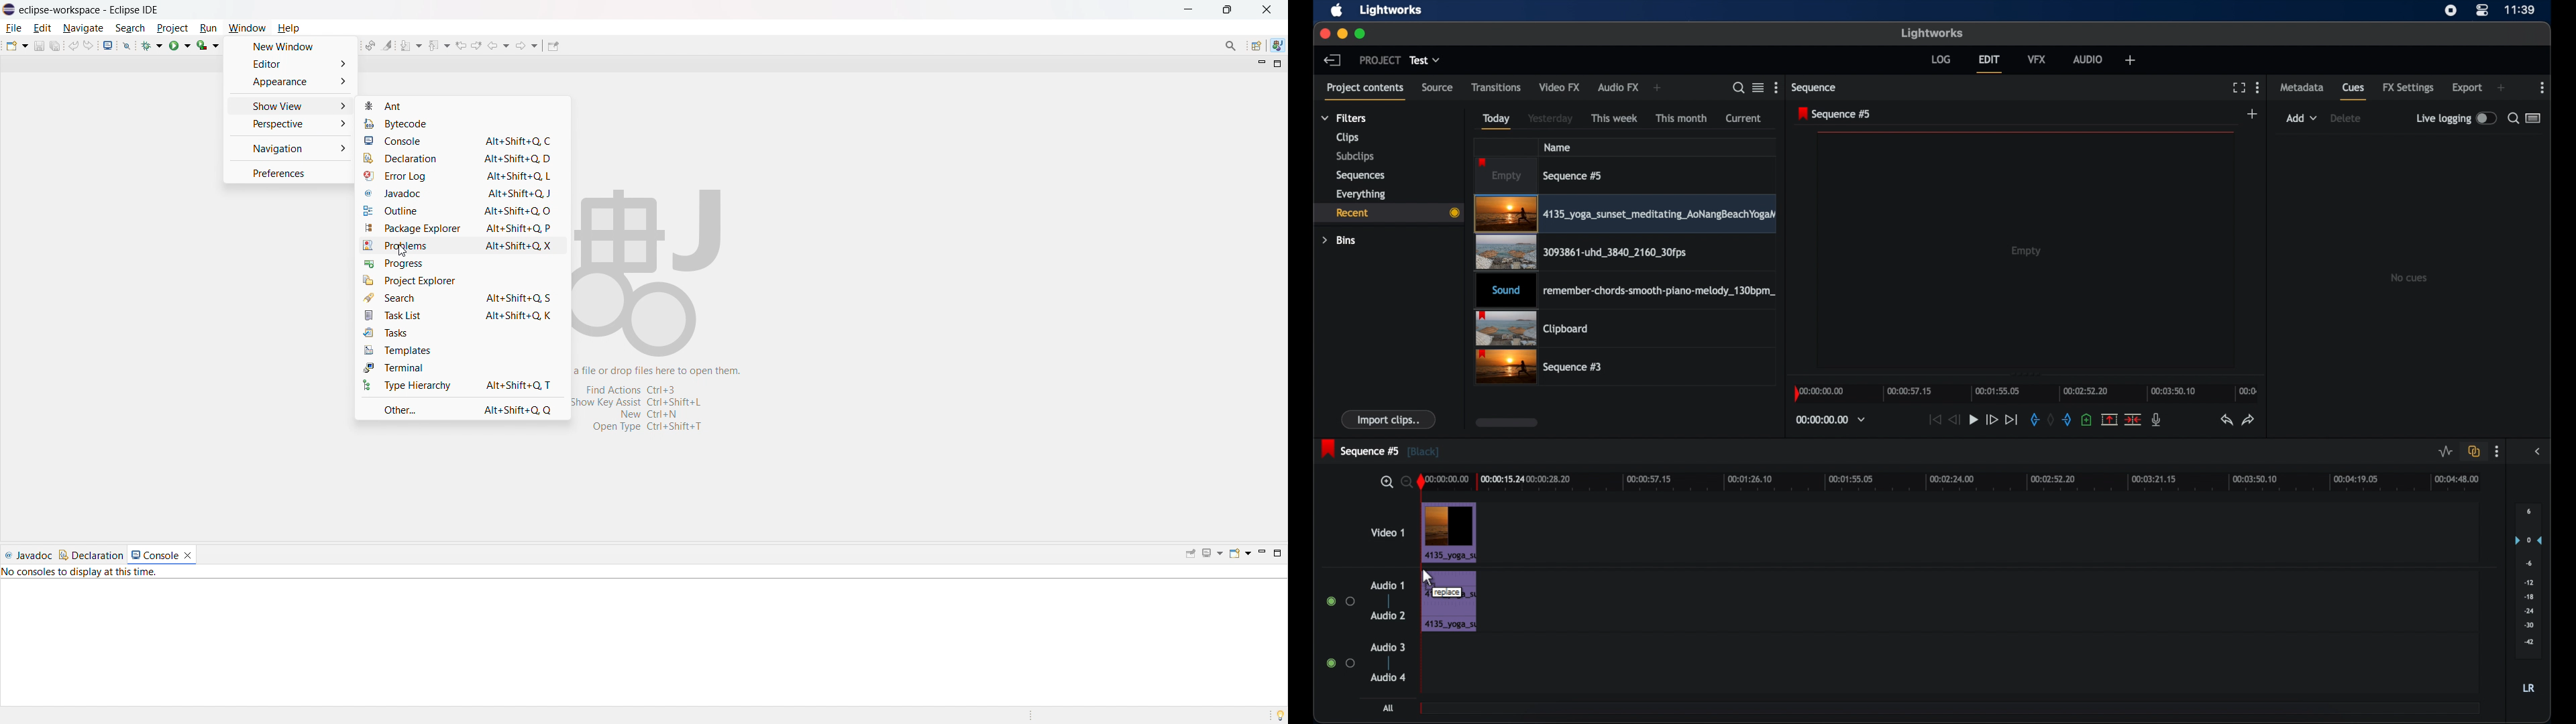 This screenshot has height=728, width=2576. I want to click on undo, so click(72, 46).